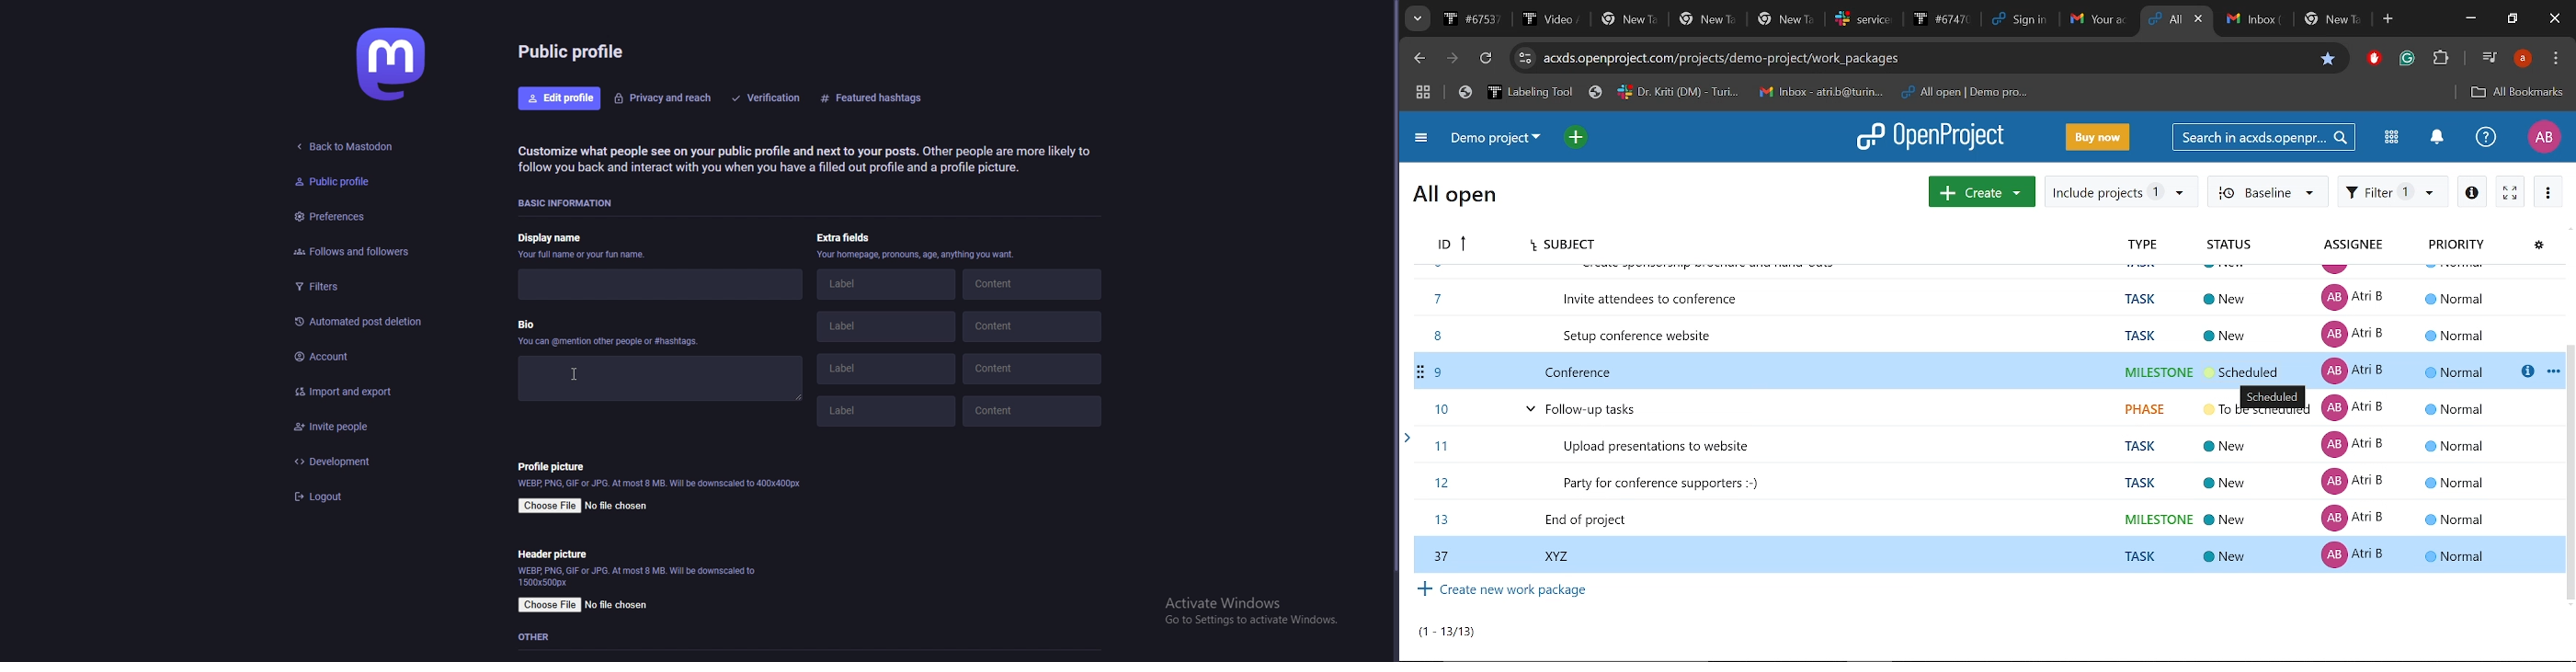 This screenshot has height=672, width=2576. Describe the element at coordinates (1785, 18) in the screenshot. I see `Tabs` at that location.